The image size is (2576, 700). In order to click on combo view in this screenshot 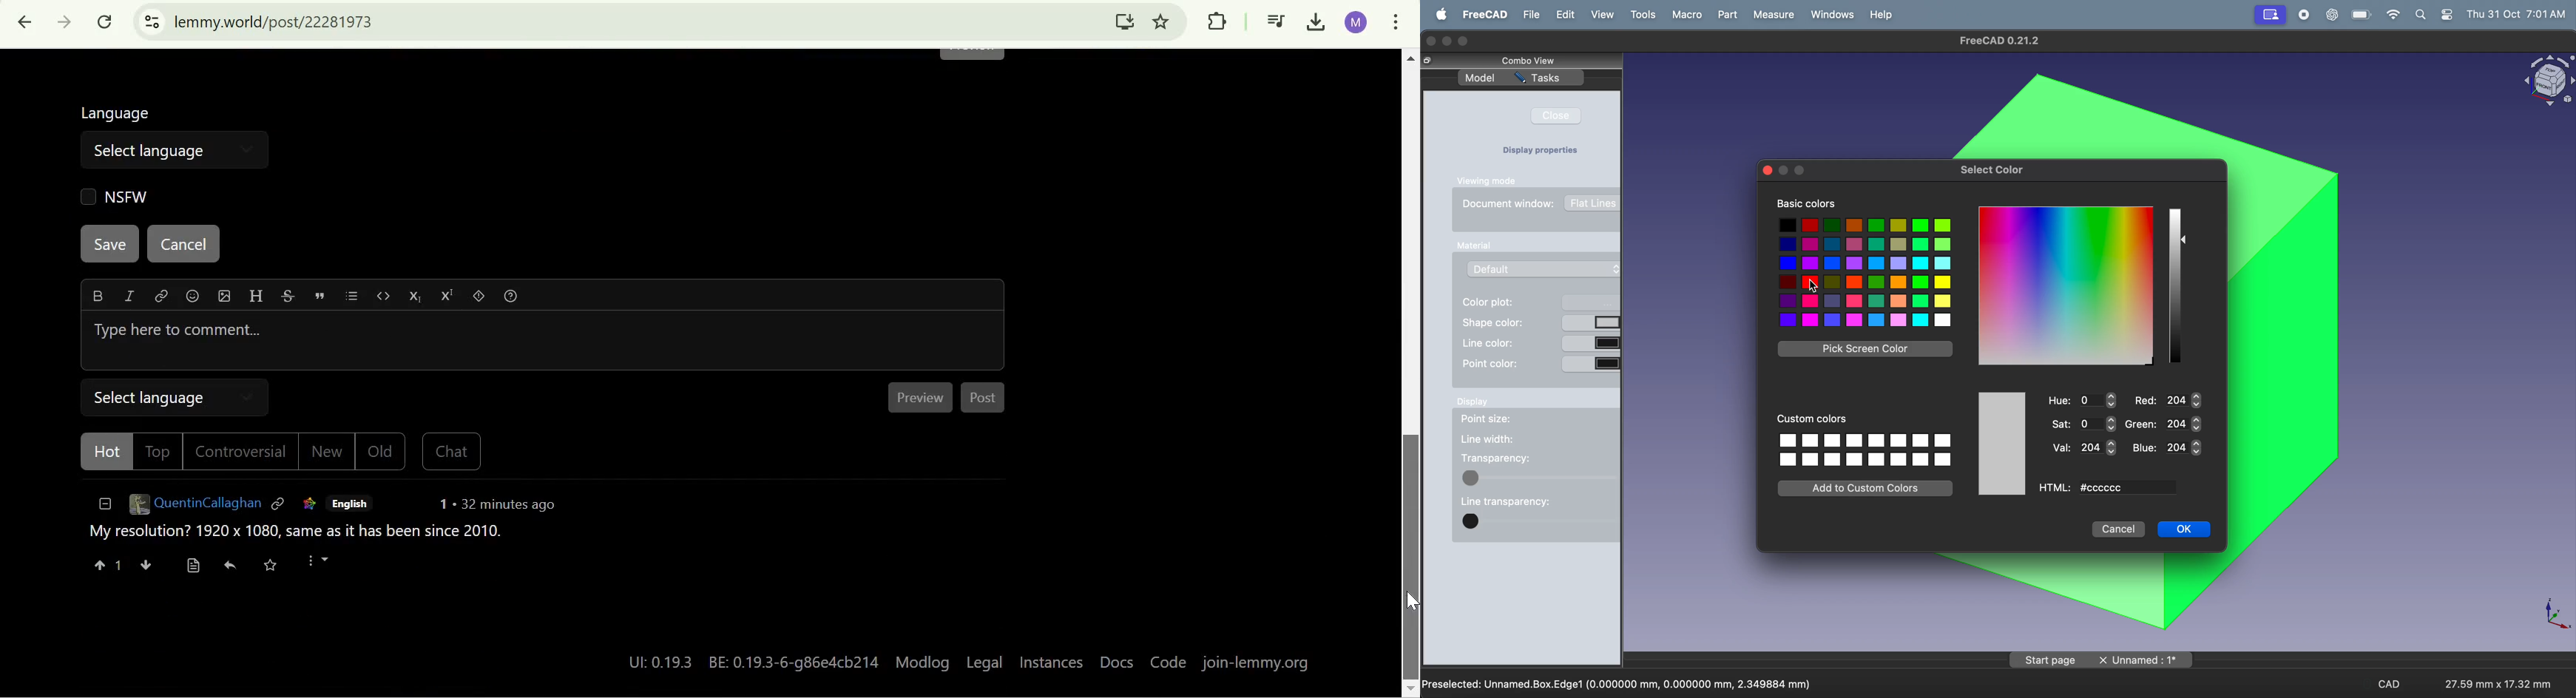, I will do `click(1531, 60)`.